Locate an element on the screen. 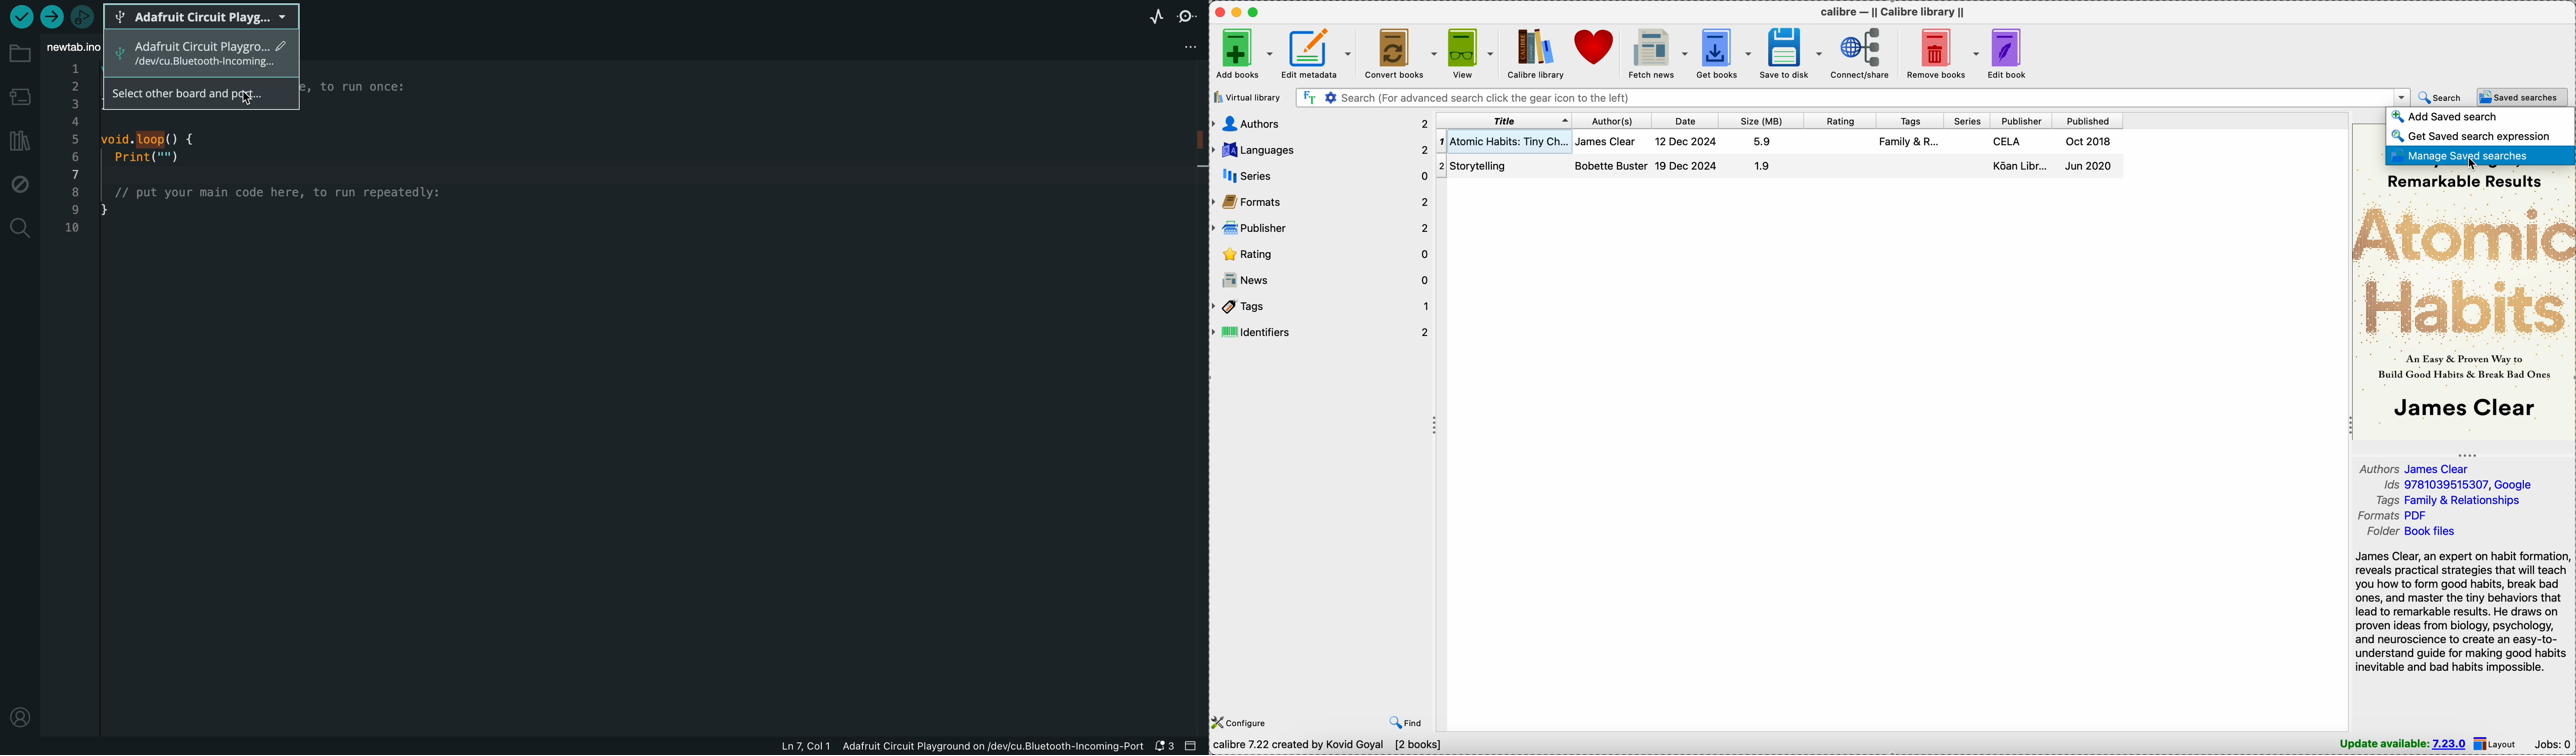 The height and width of the screenshot is (756, 2576). storytelling is located at coordinates (1485, 165).